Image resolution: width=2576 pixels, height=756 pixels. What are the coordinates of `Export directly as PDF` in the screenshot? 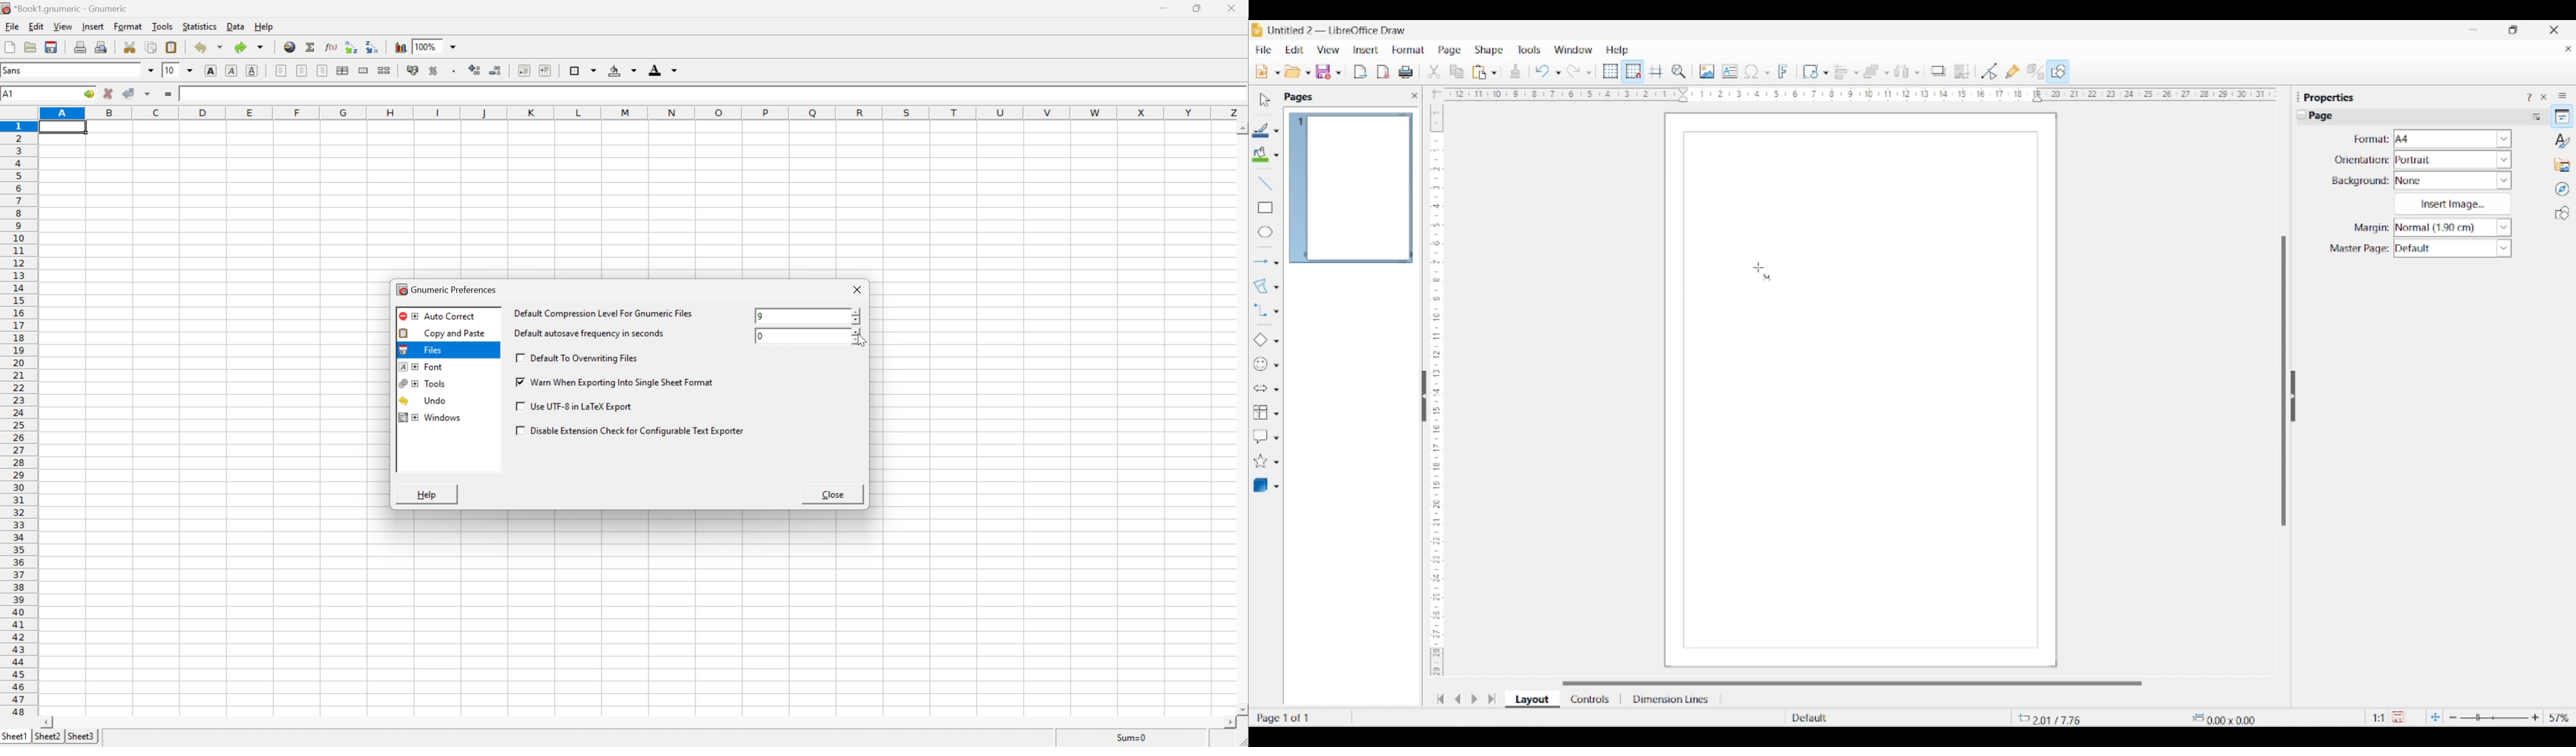 It's located at (1383, 73).